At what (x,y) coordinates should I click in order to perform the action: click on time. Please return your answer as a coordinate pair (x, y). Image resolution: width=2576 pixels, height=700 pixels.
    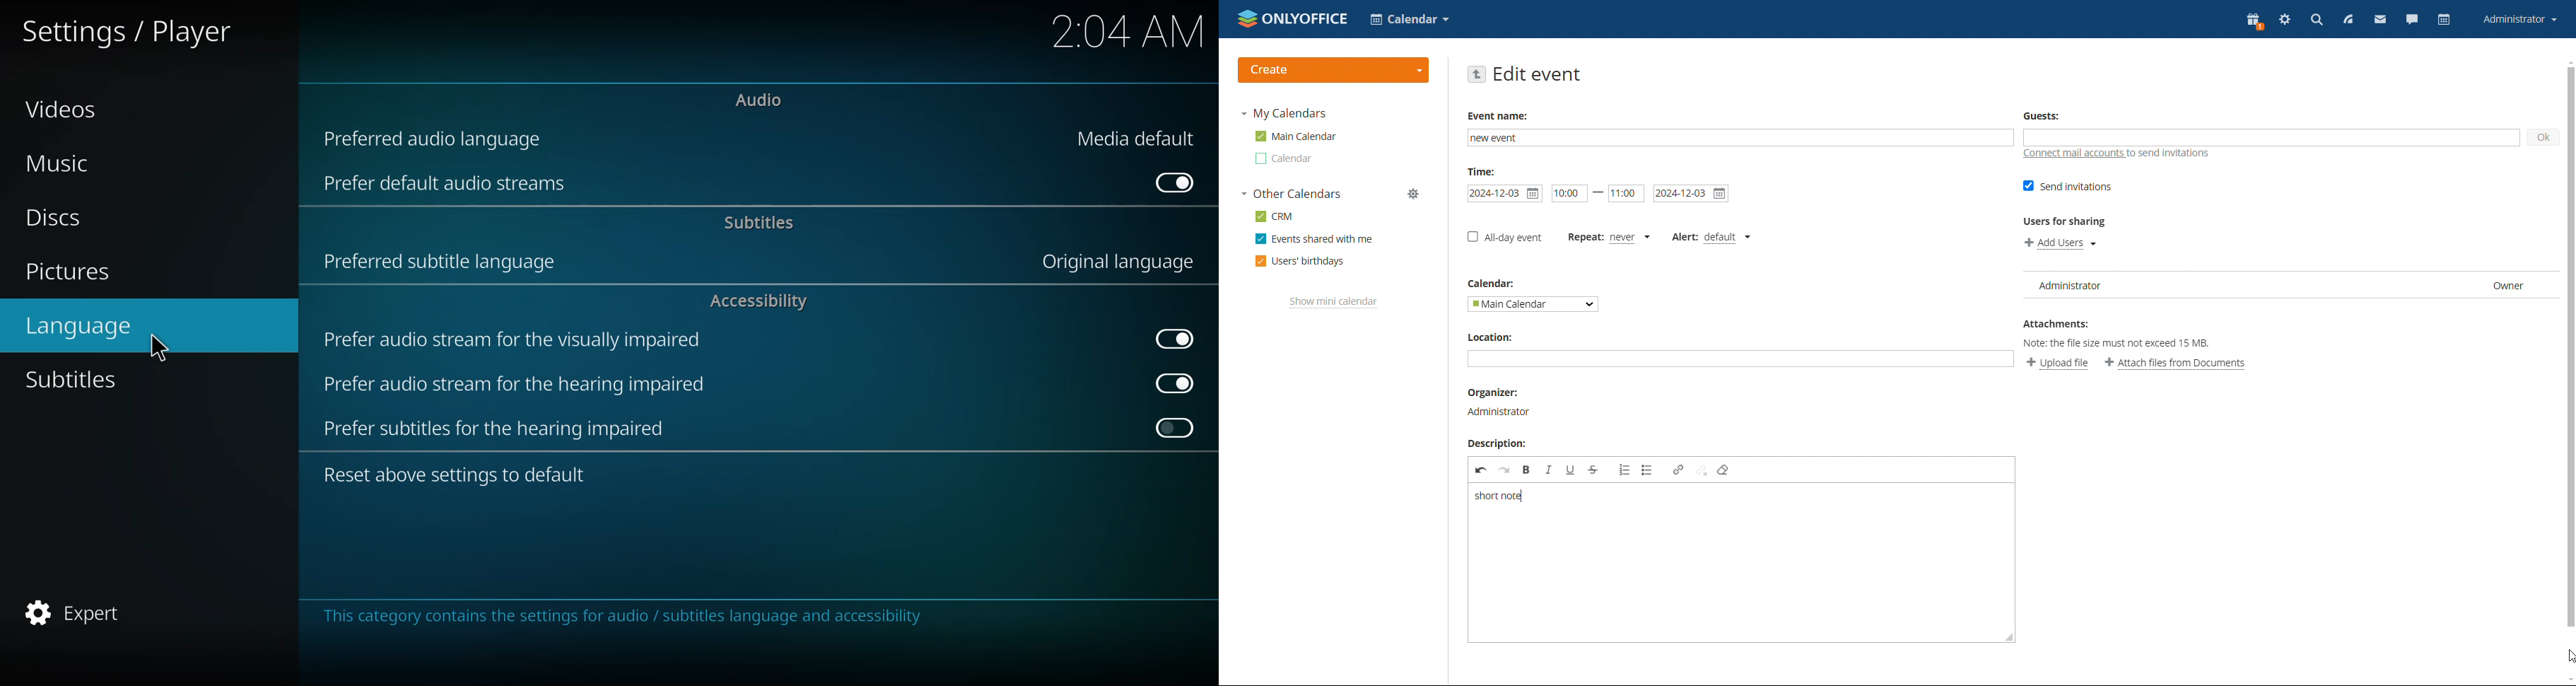
    Looking at the image, I should click on (1129, 33).